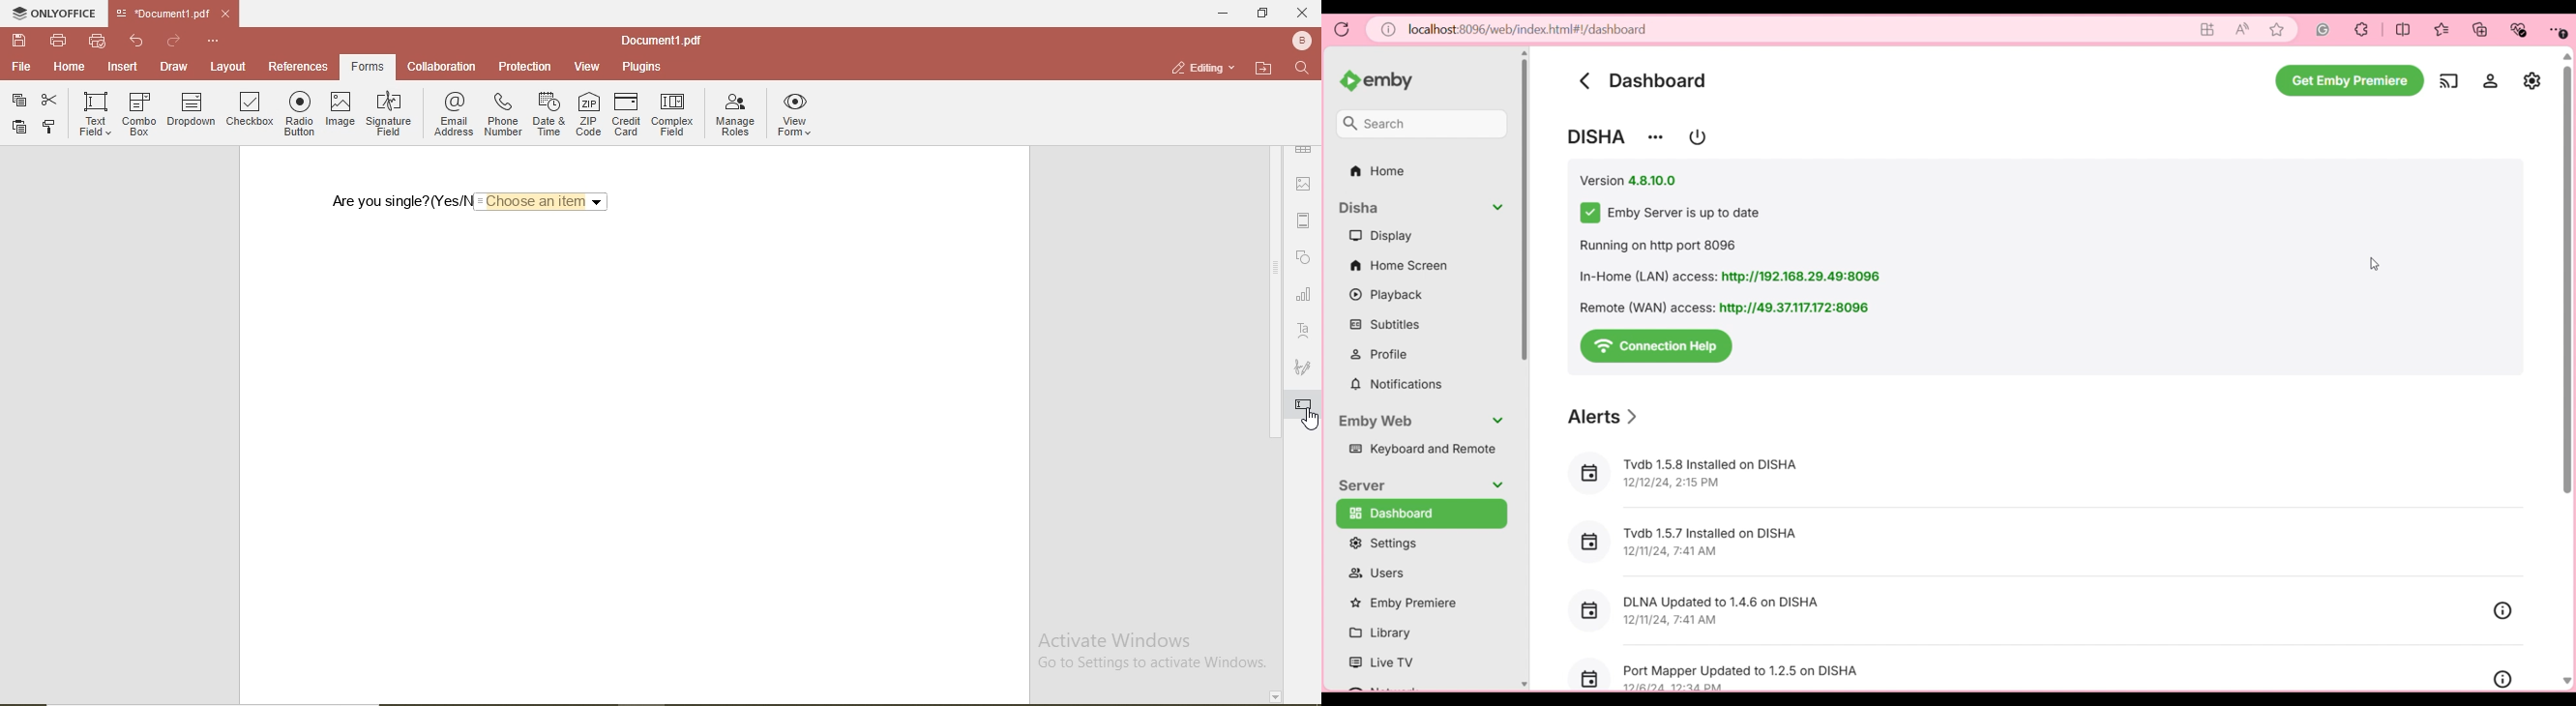  I want to click on Users, so click(1414, 573).